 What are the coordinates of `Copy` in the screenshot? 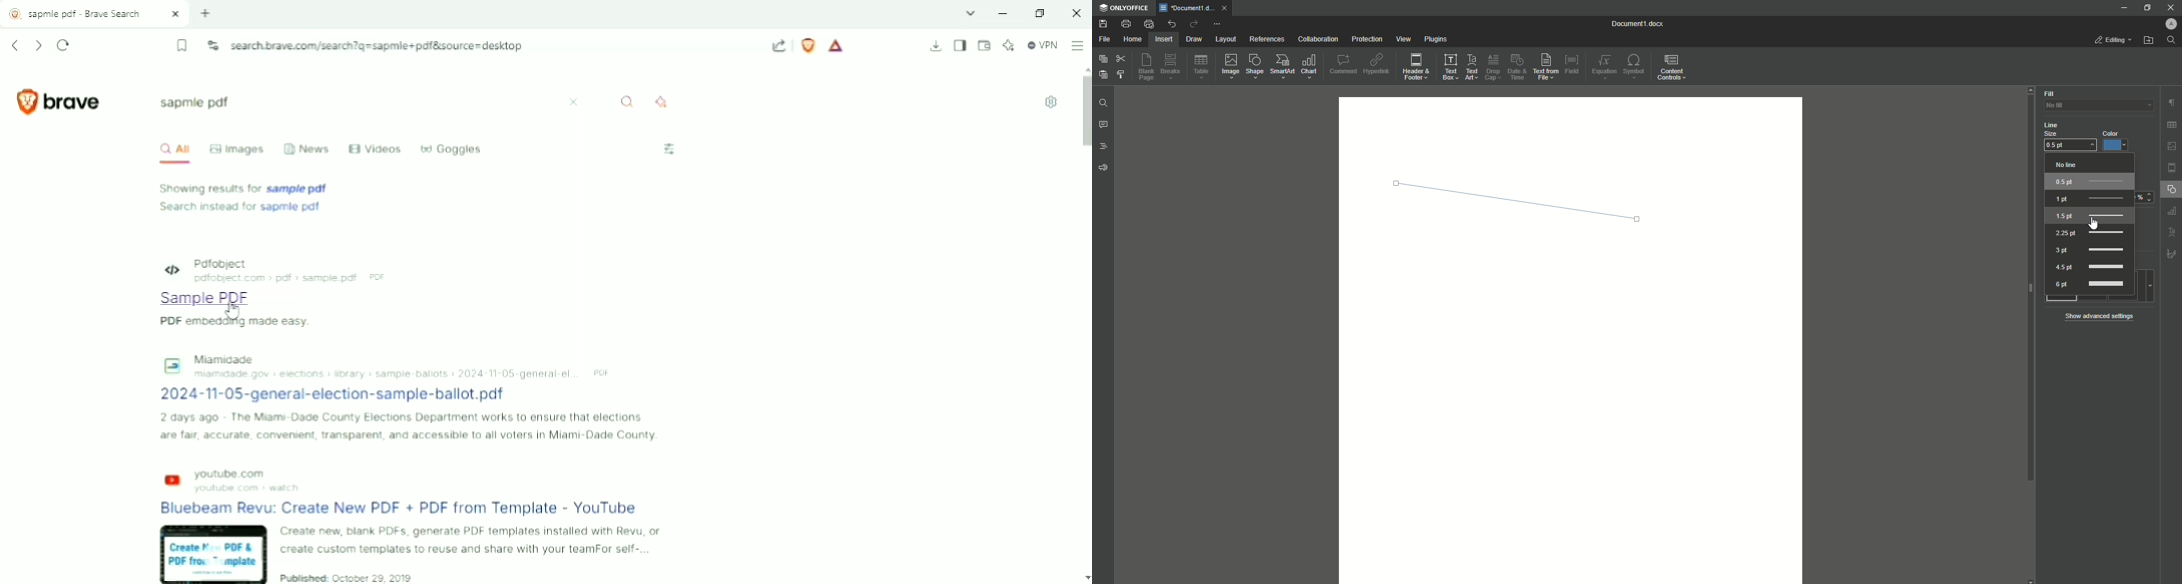 It's located at (1102, 59).